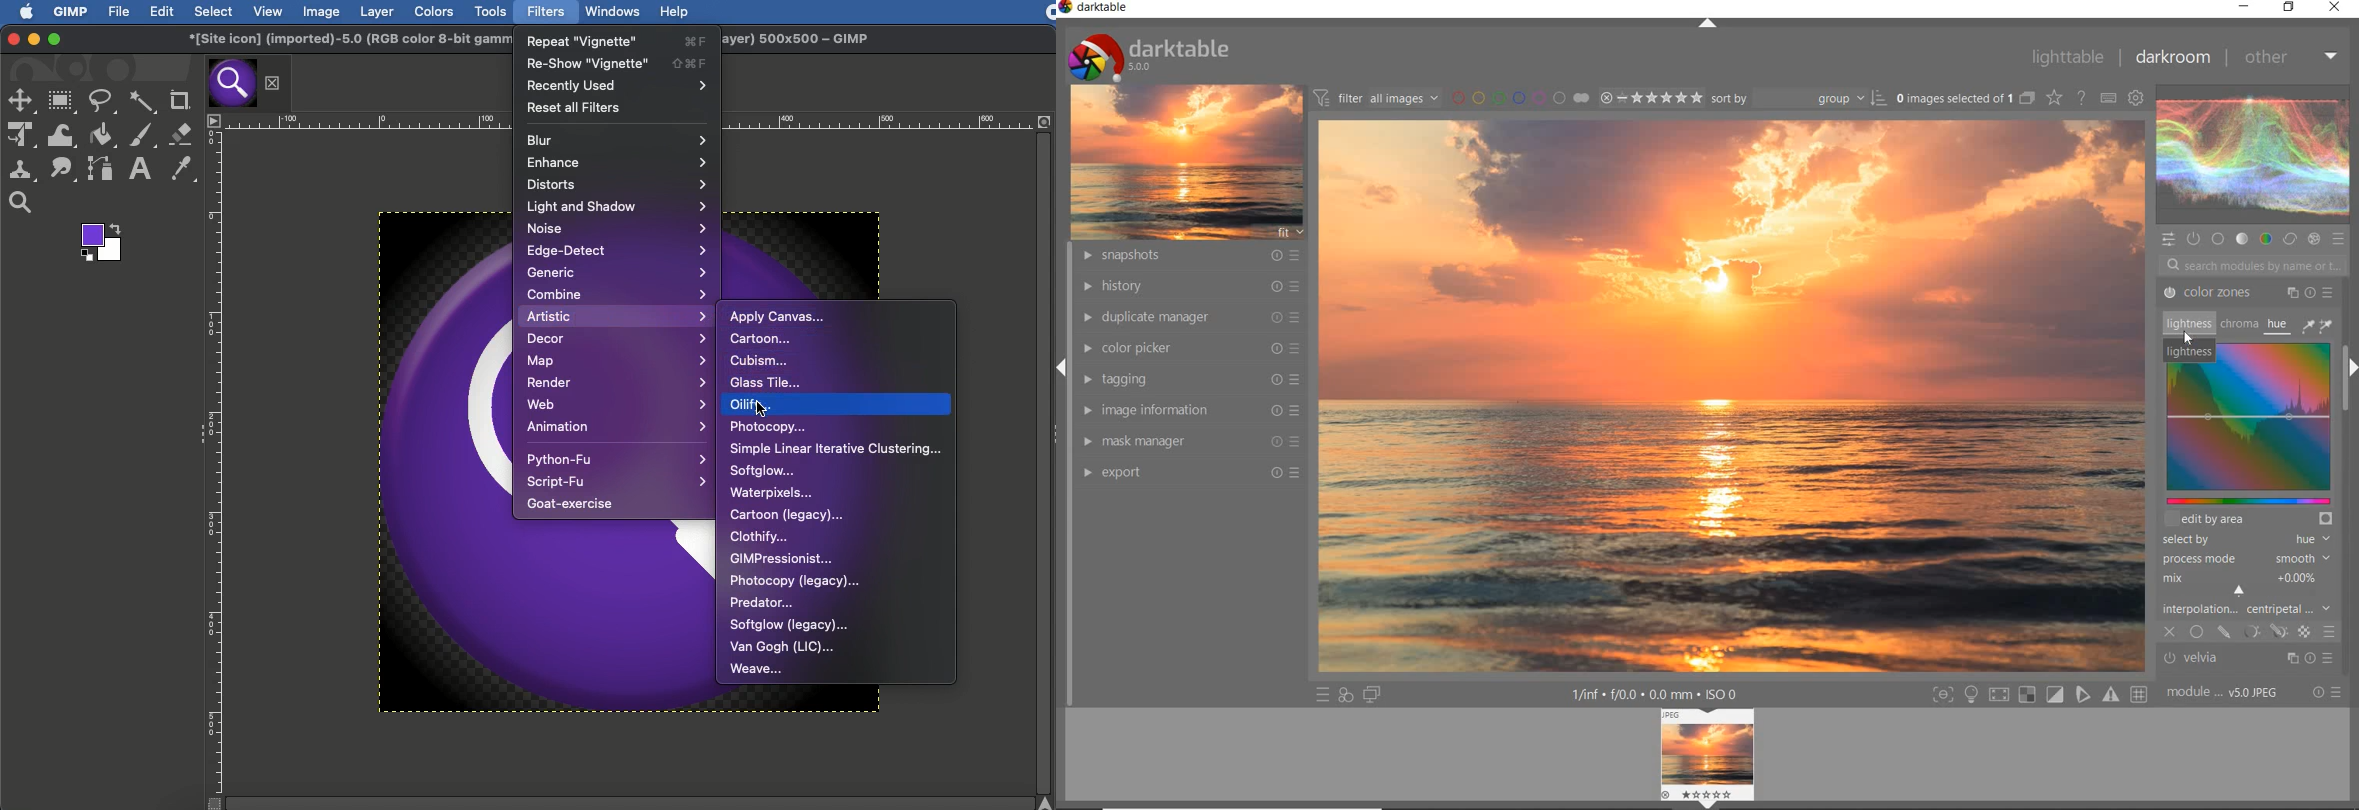  Describe the element at coordinates (21, 136) in the screenshot. I see `Unified transformation` at that location.